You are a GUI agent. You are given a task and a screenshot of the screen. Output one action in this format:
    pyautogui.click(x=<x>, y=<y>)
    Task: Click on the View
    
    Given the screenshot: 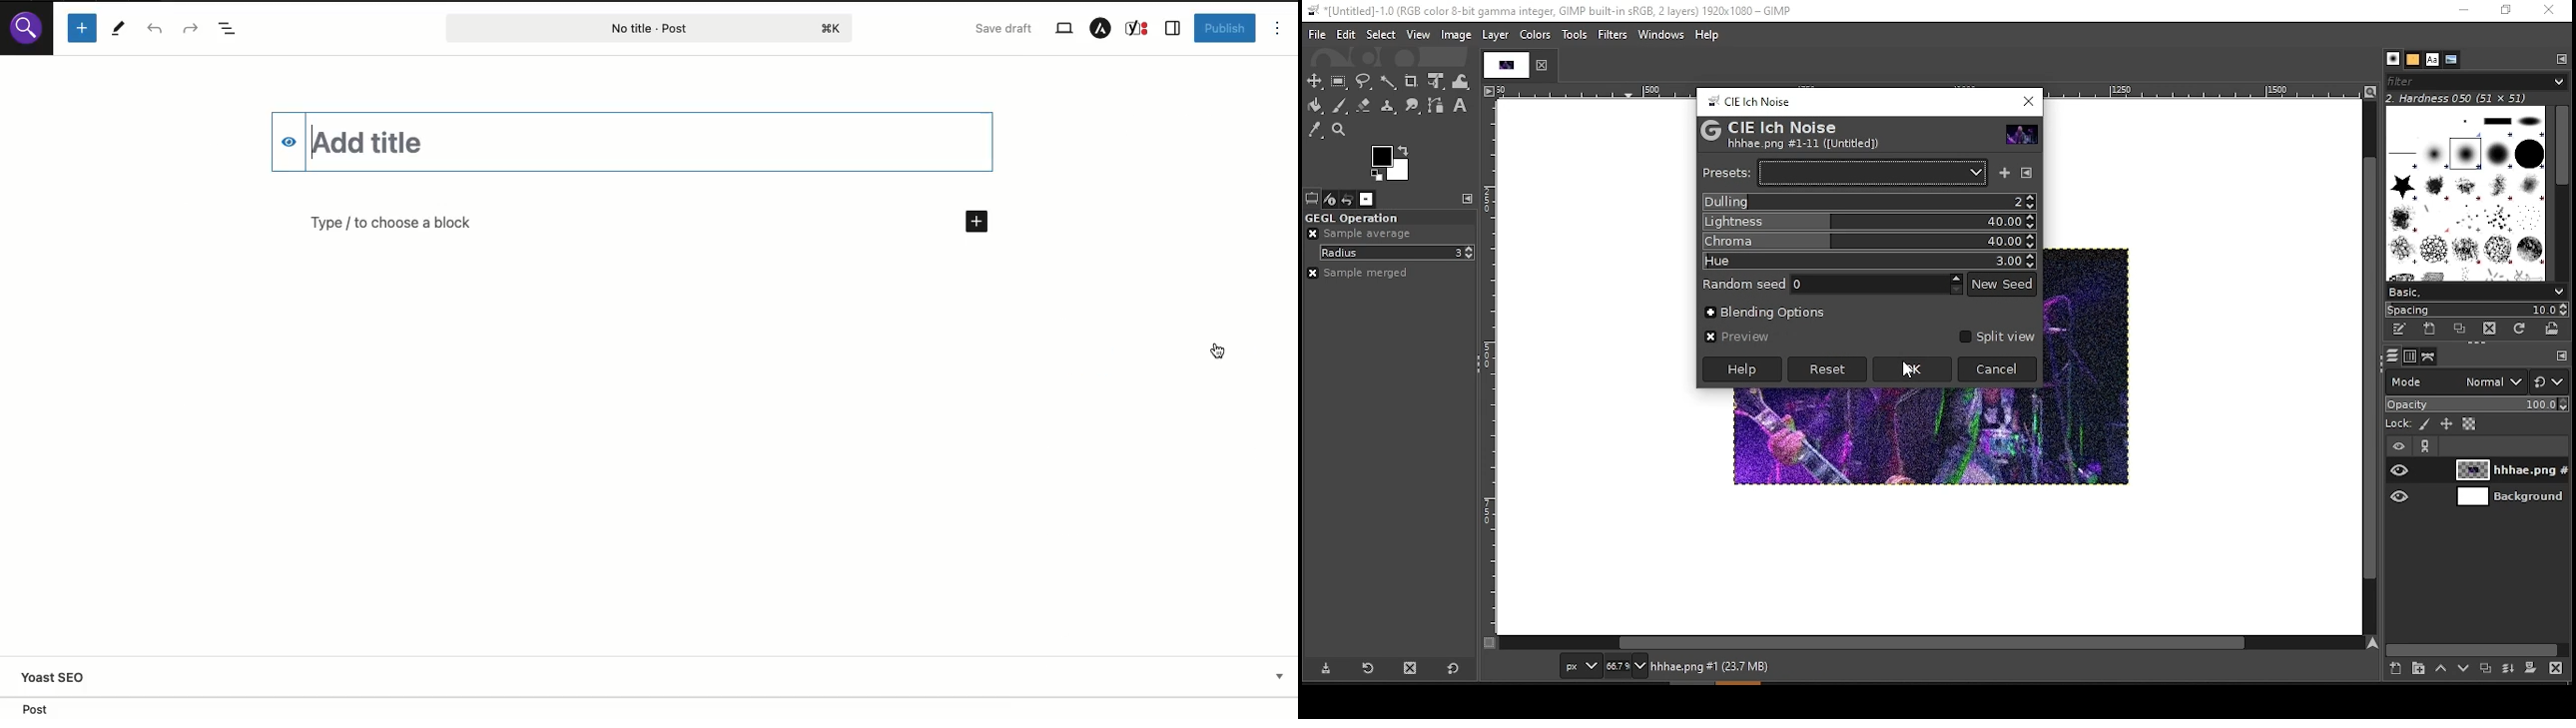 What is the action you would take?
    pyautogui.click(x=1063, y=29)
    